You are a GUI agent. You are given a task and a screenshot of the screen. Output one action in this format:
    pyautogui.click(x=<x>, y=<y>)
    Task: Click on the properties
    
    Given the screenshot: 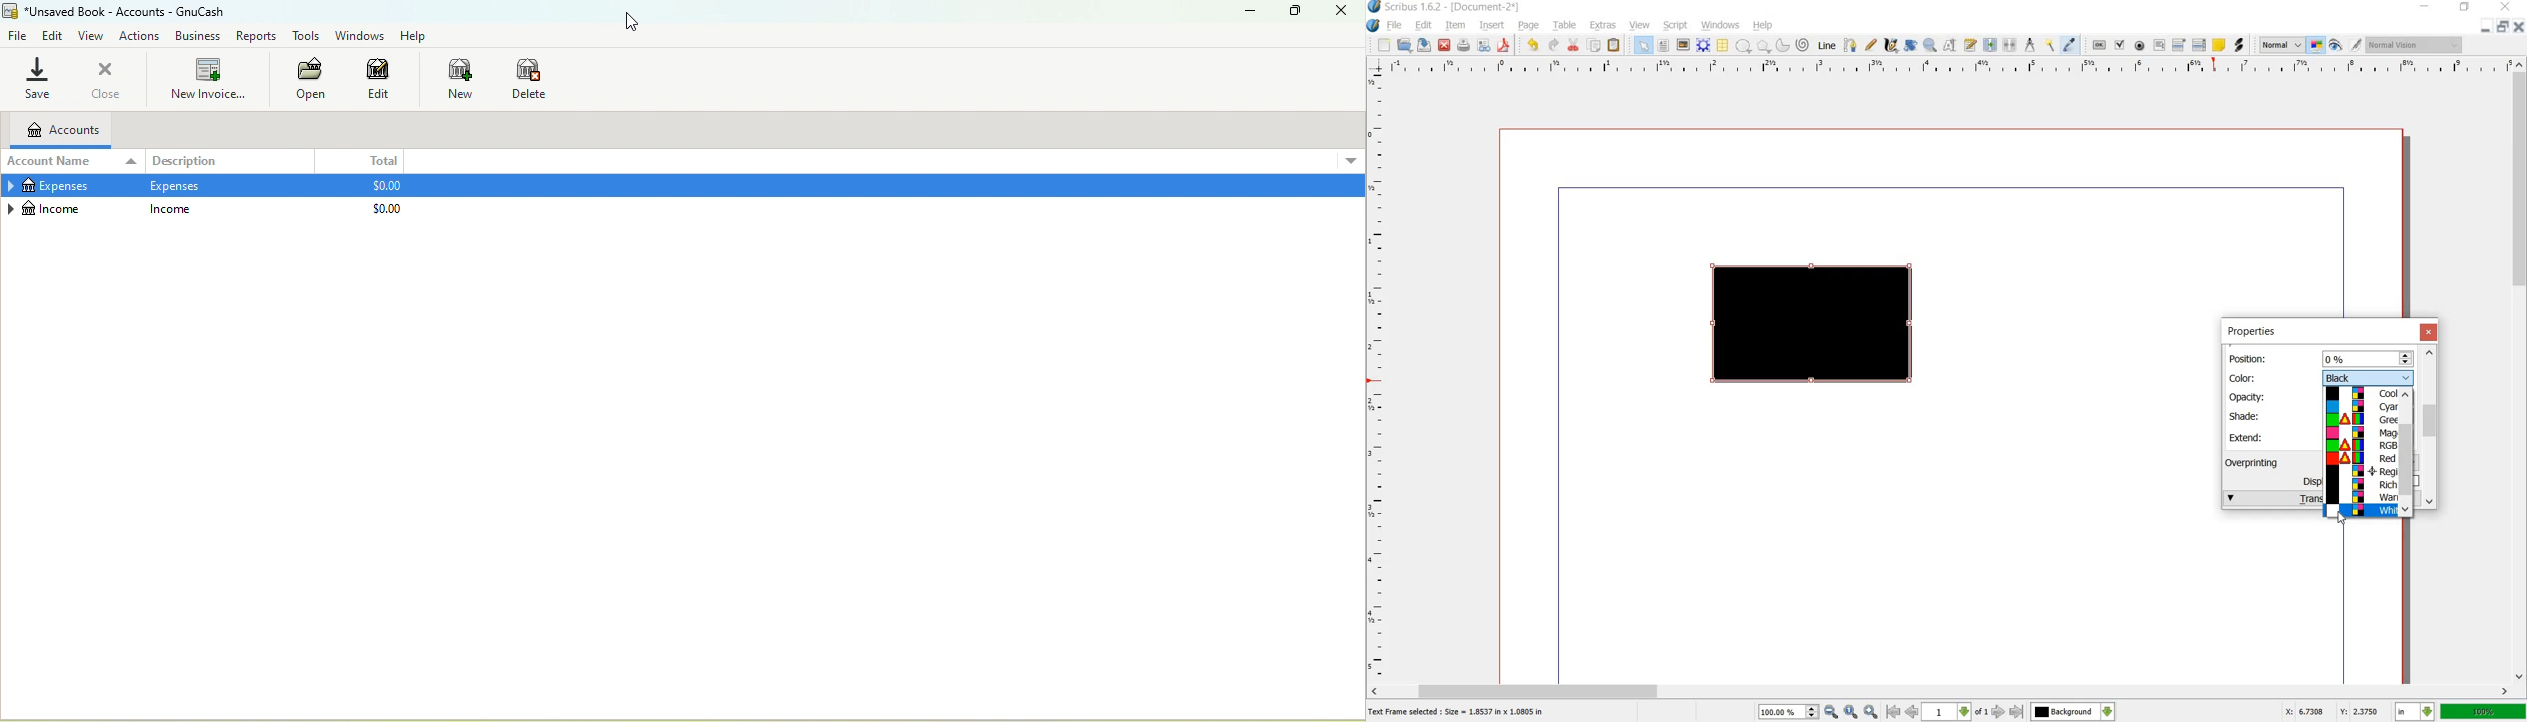 What is the action you would take?
    pyautogui.click(x=2251, y=332)
    